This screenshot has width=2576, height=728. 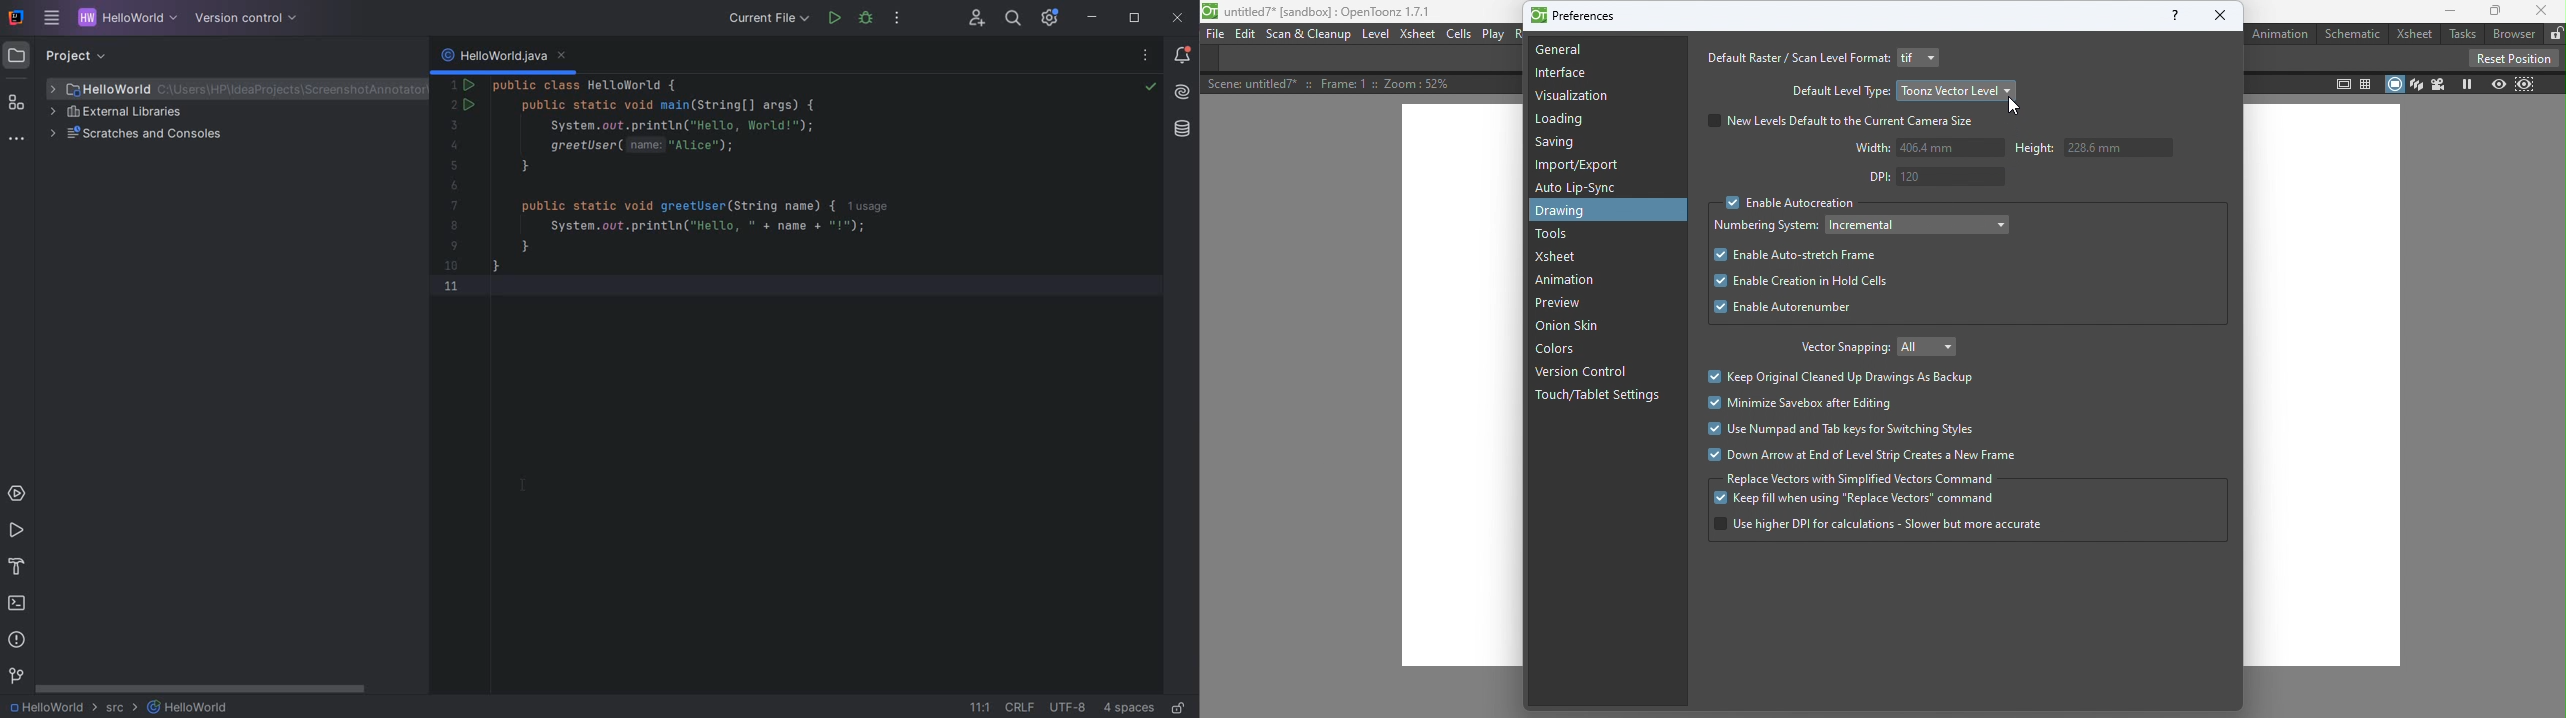 What do you see at coordinates (118, 113) in the screenshot?
I see `EXTERNAL LIBRARIES` at bounding box center [118, 113].